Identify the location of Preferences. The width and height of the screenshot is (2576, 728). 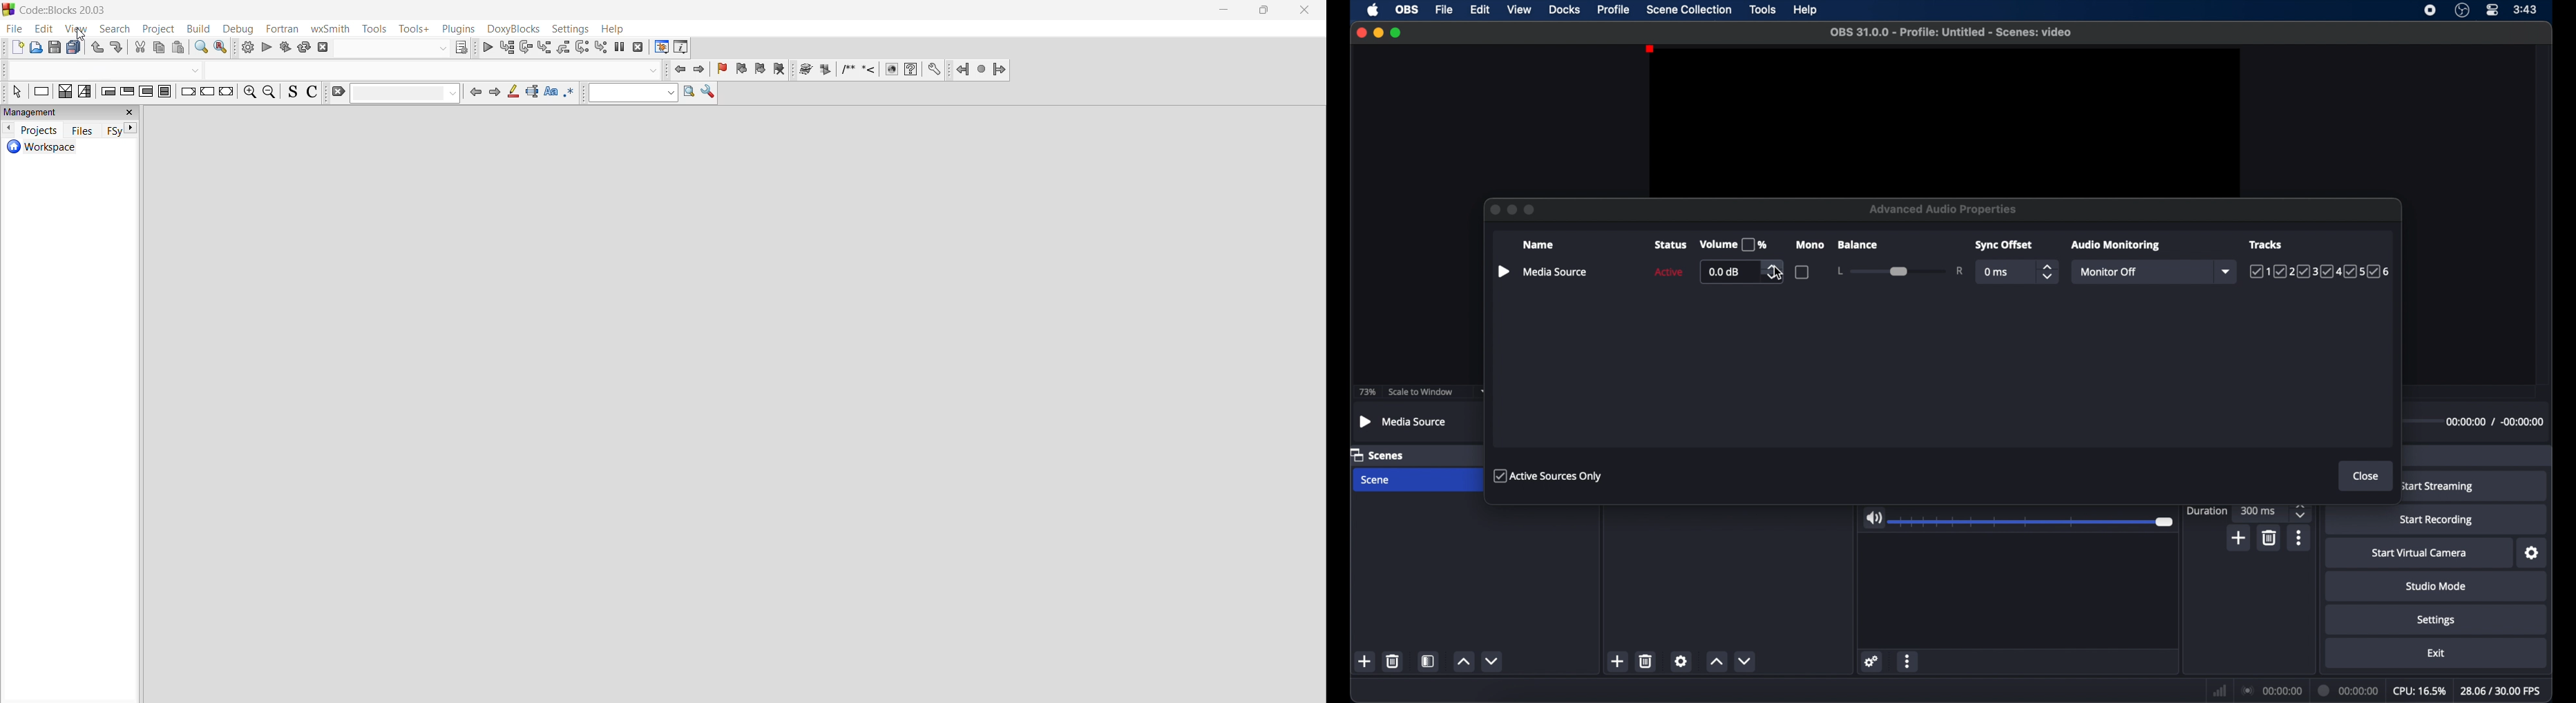
(935, 70).